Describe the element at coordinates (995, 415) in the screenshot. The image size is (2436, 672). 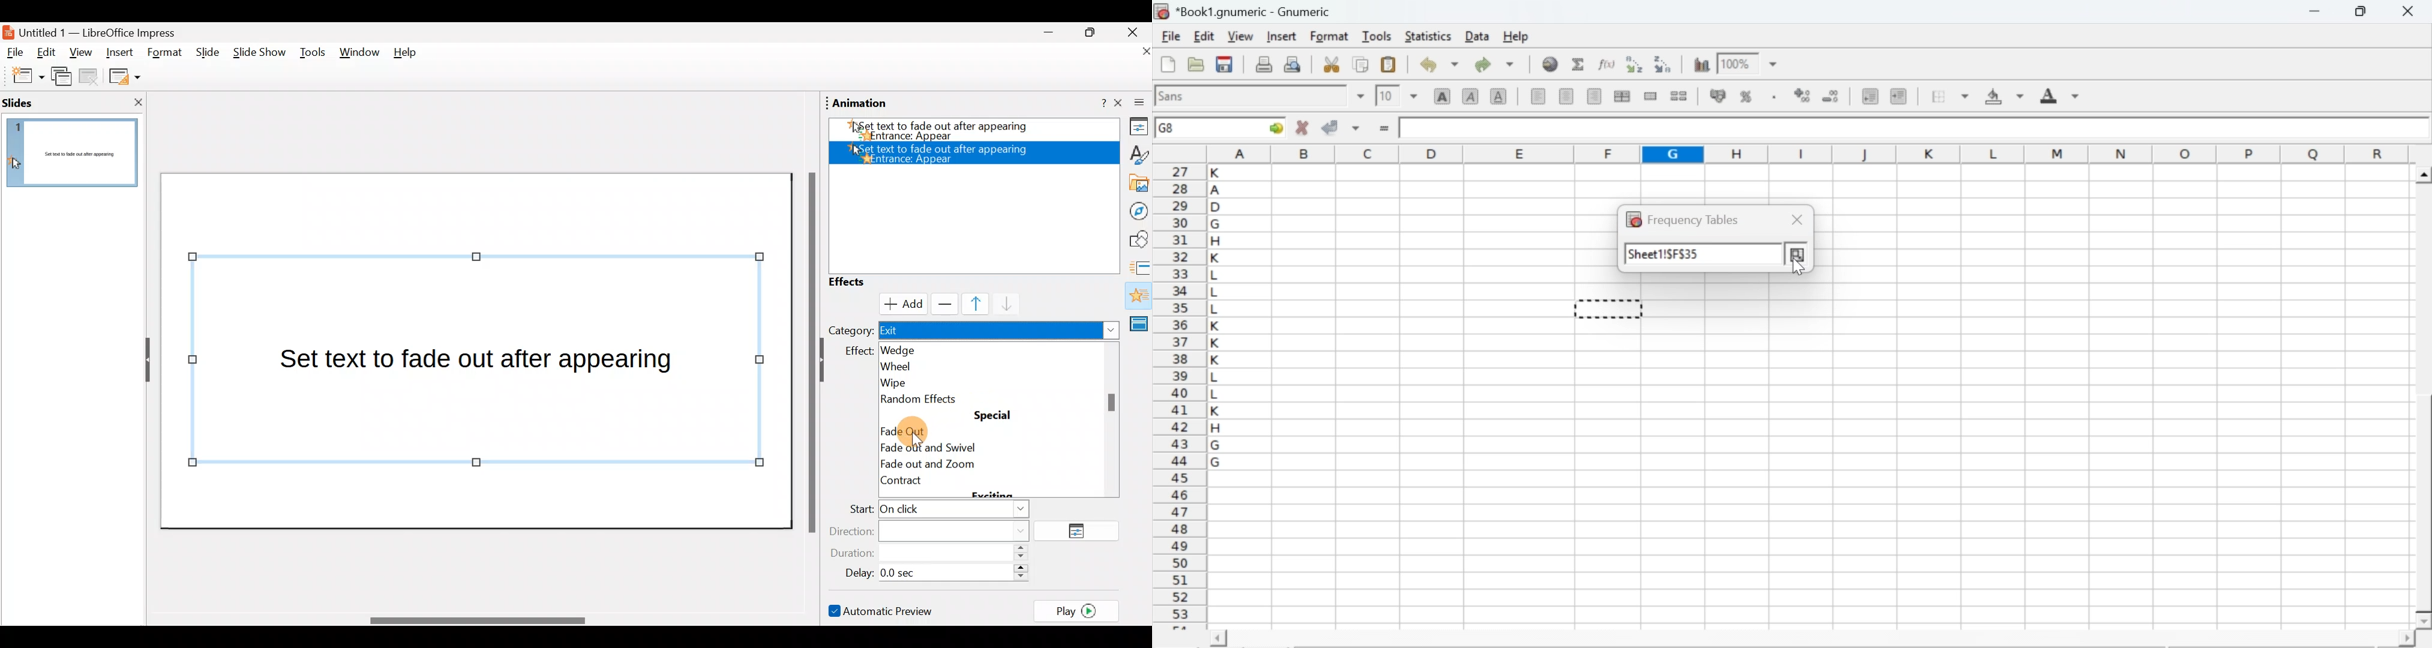
I see `special` at that location.